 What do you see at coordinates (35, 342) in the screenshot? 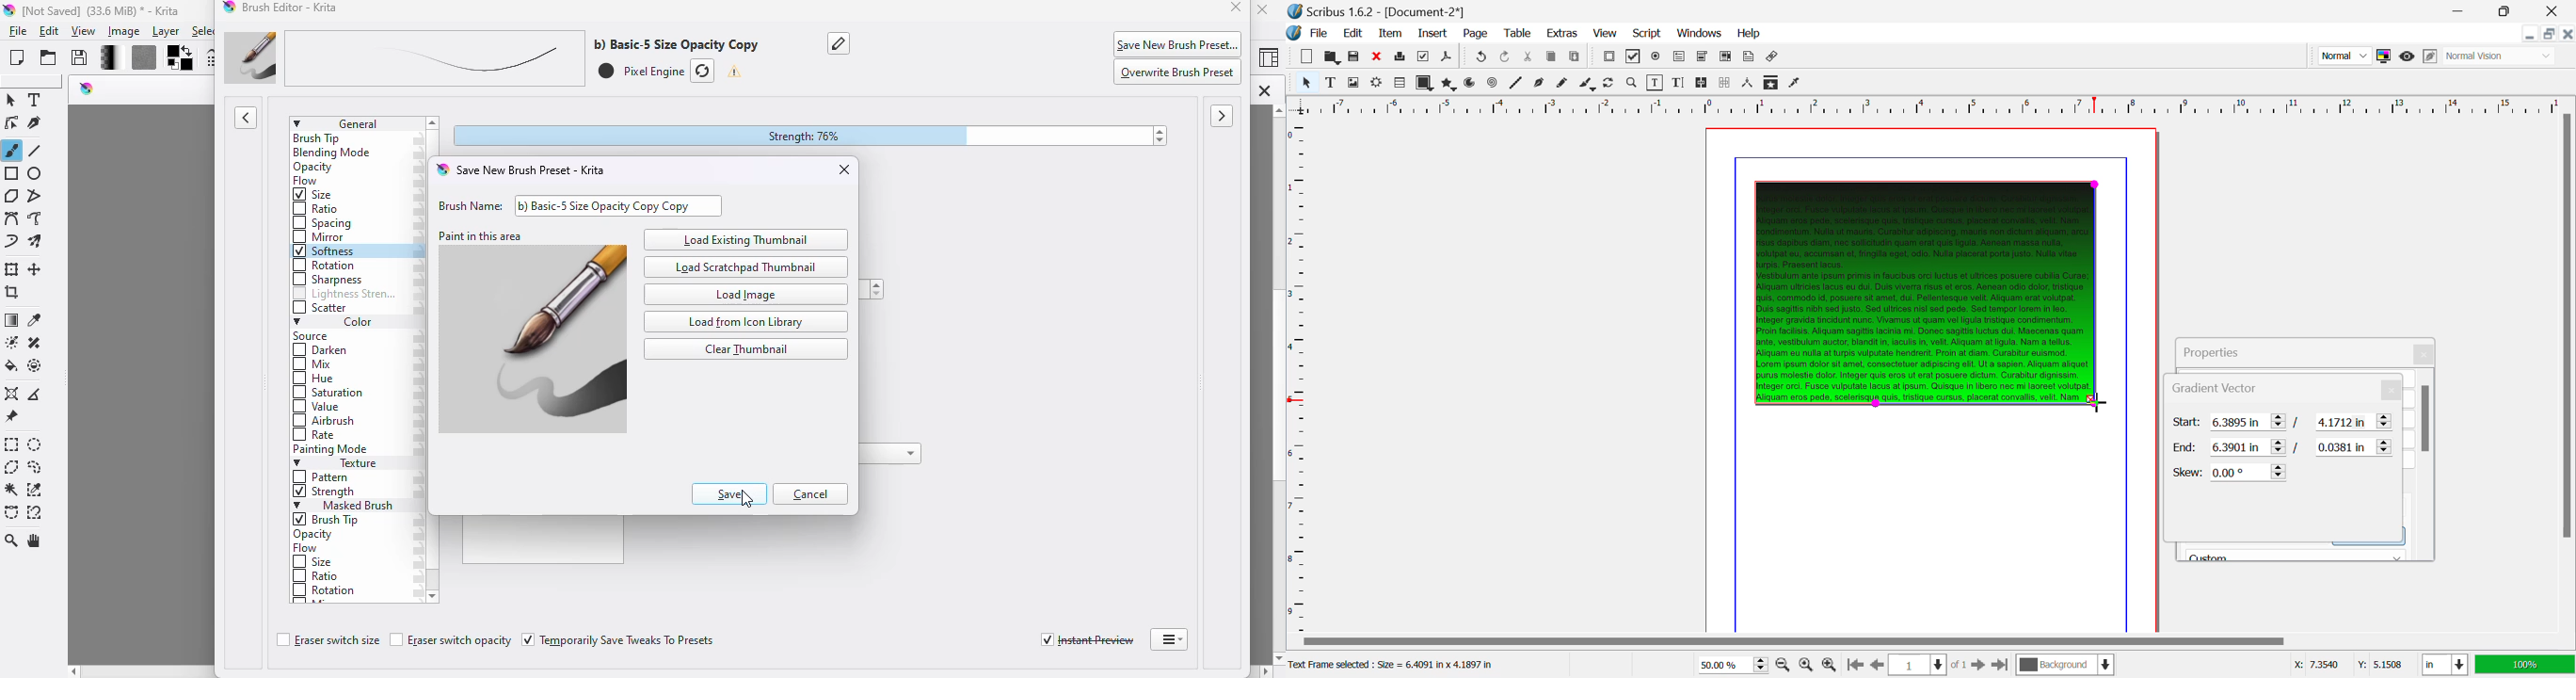
I see `smart patch tool` at bounding box center [35, 342].